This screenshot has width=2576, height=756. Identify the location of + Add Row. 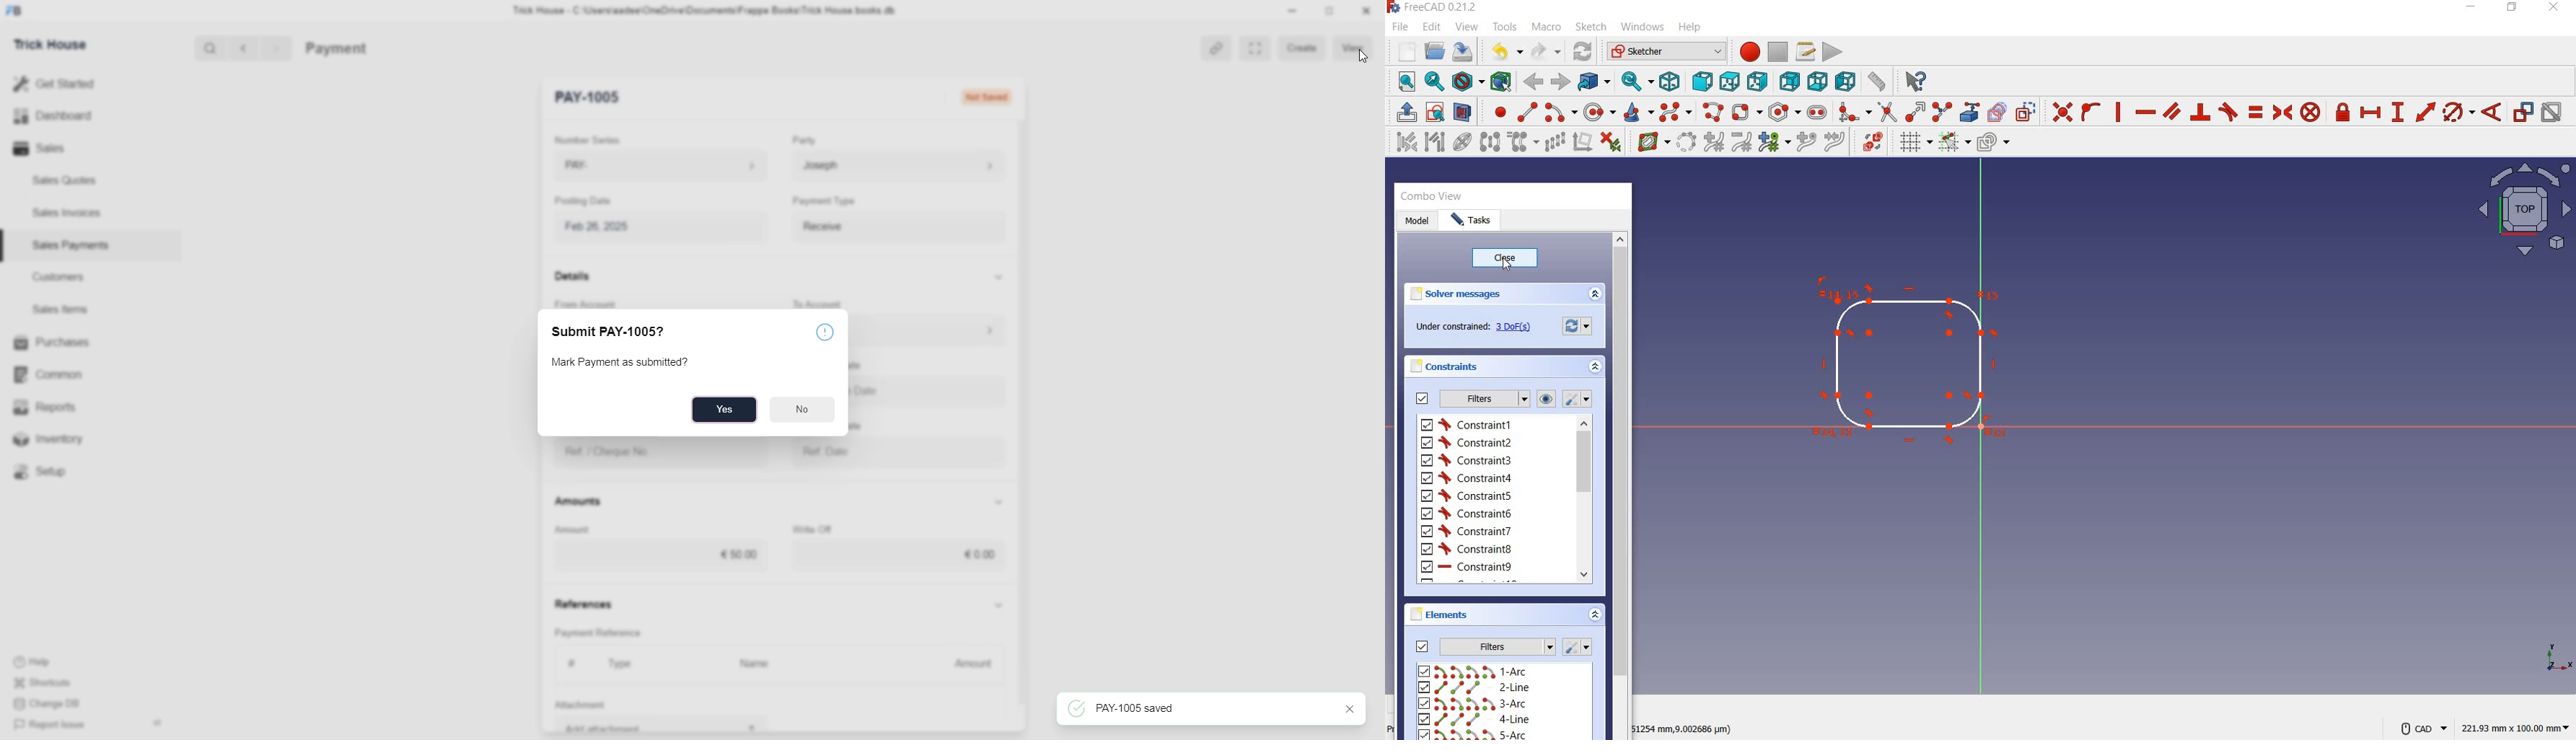
(640, 705).